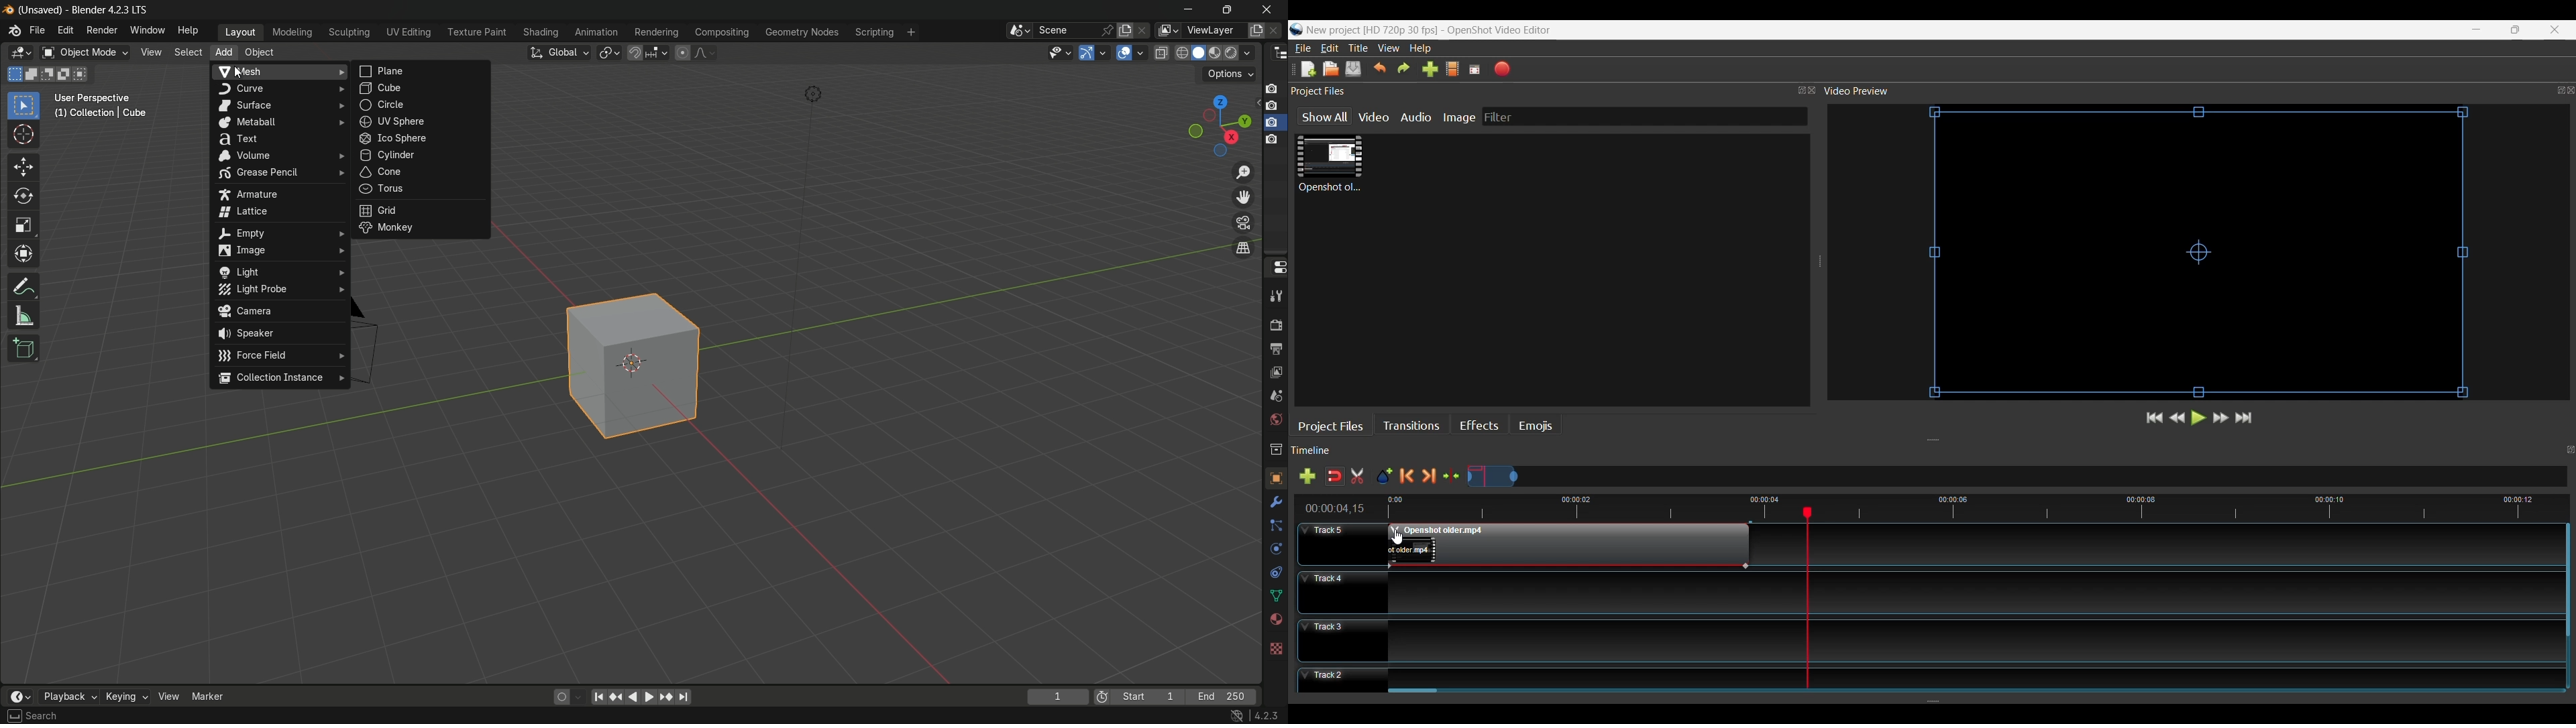 This screenshot has width=2576, height=728. Describe the element at coordinates (722, 32) in the screenshot. I see `compositing` at that location.